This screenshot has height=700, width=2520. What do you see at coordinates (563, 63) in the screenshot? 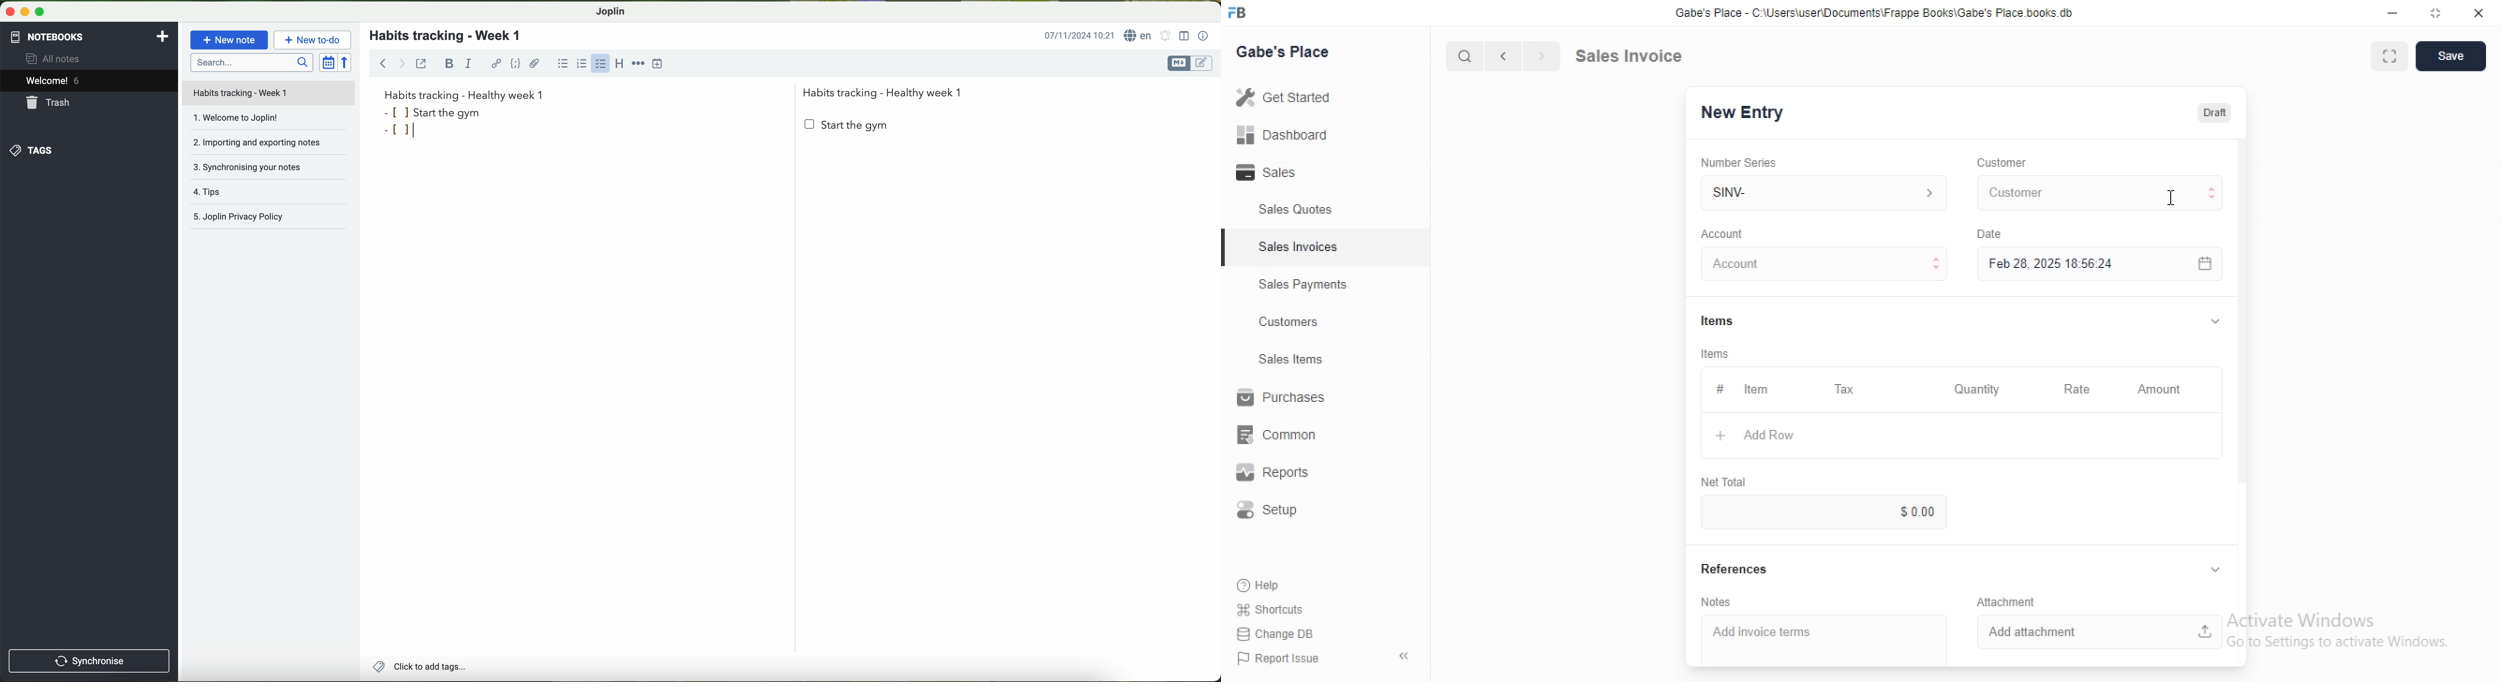
I see `bulleted list` at bounding box center [563, 63].